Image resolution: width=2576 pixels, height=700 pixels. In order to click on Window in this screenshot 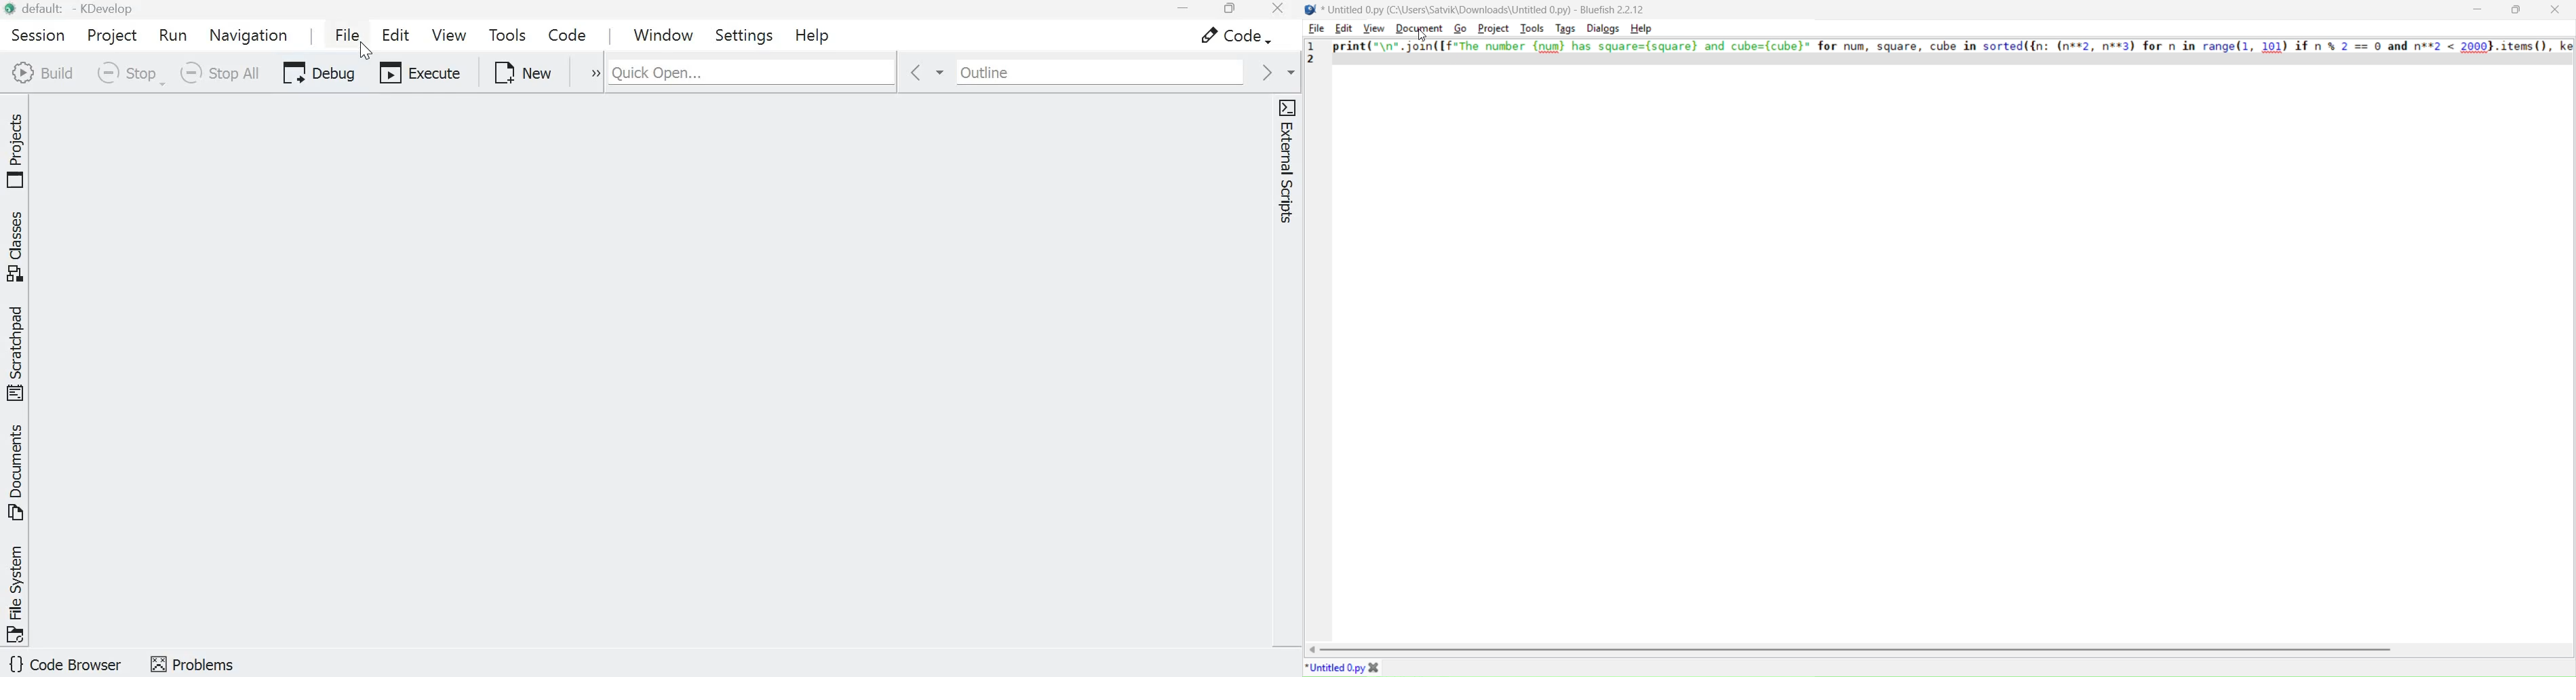, I will do `click(664, 33)`.